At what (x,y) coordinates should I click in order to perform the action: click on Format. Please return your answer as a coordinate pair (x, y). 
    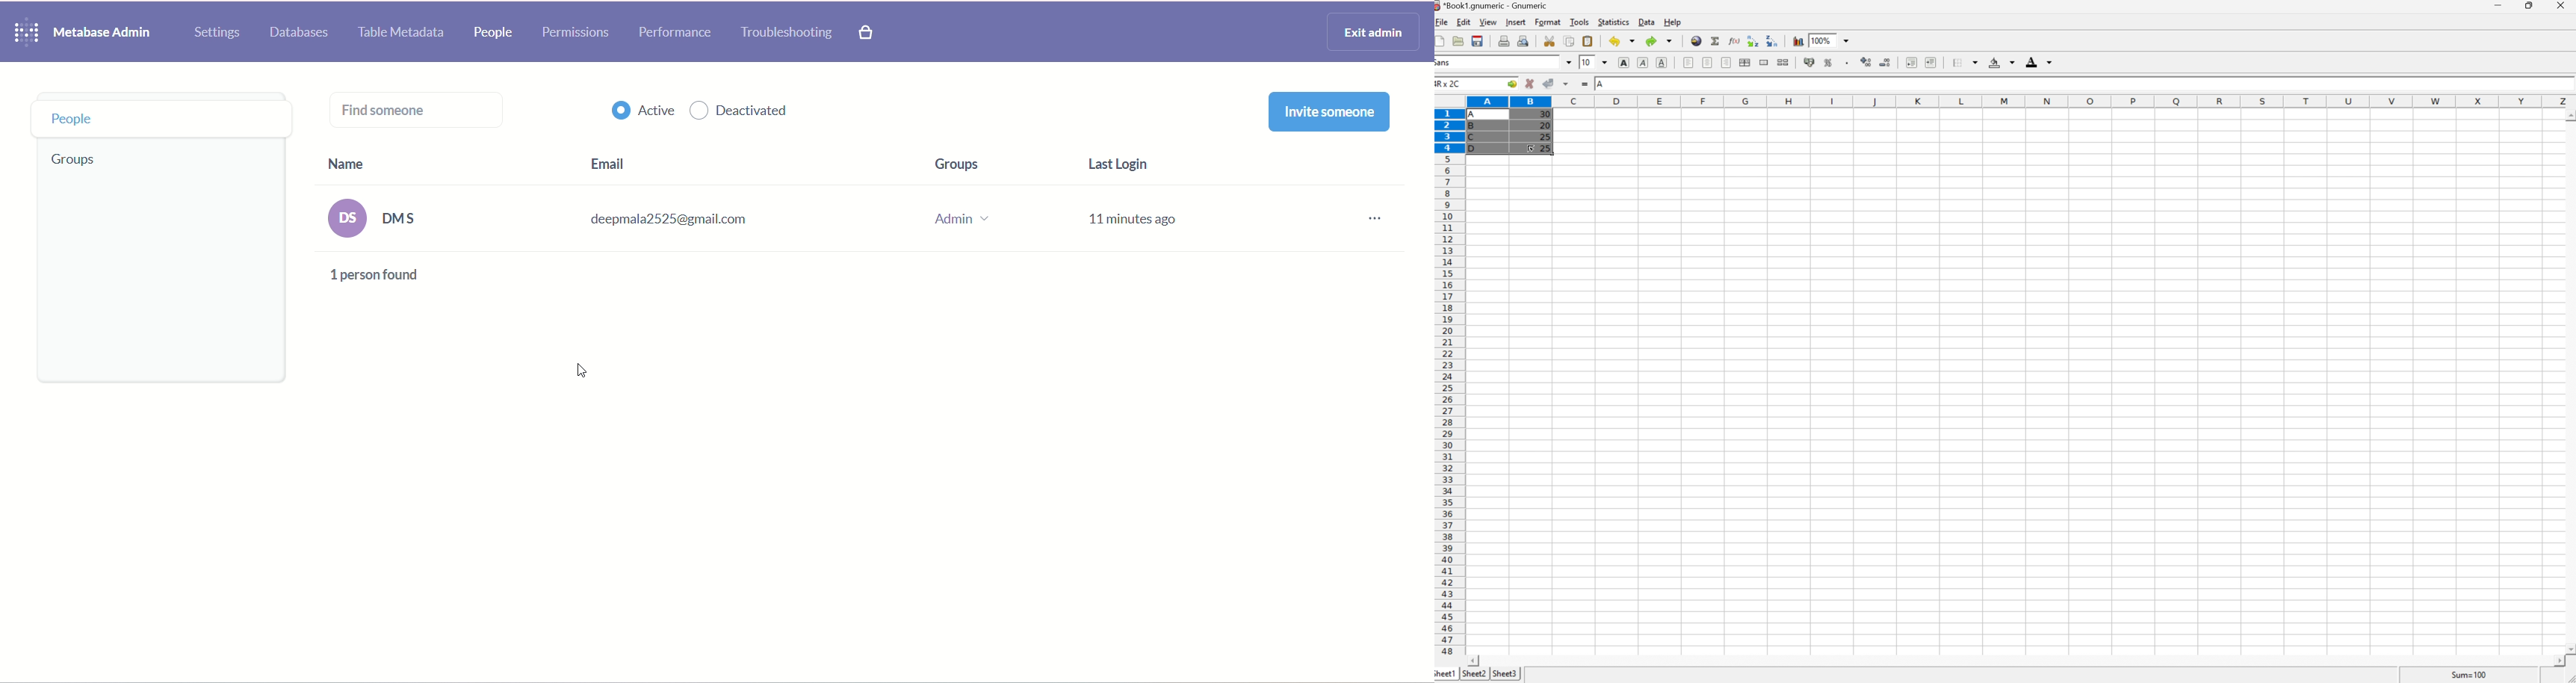
    Looking at the image, I should click on (1549, 22).